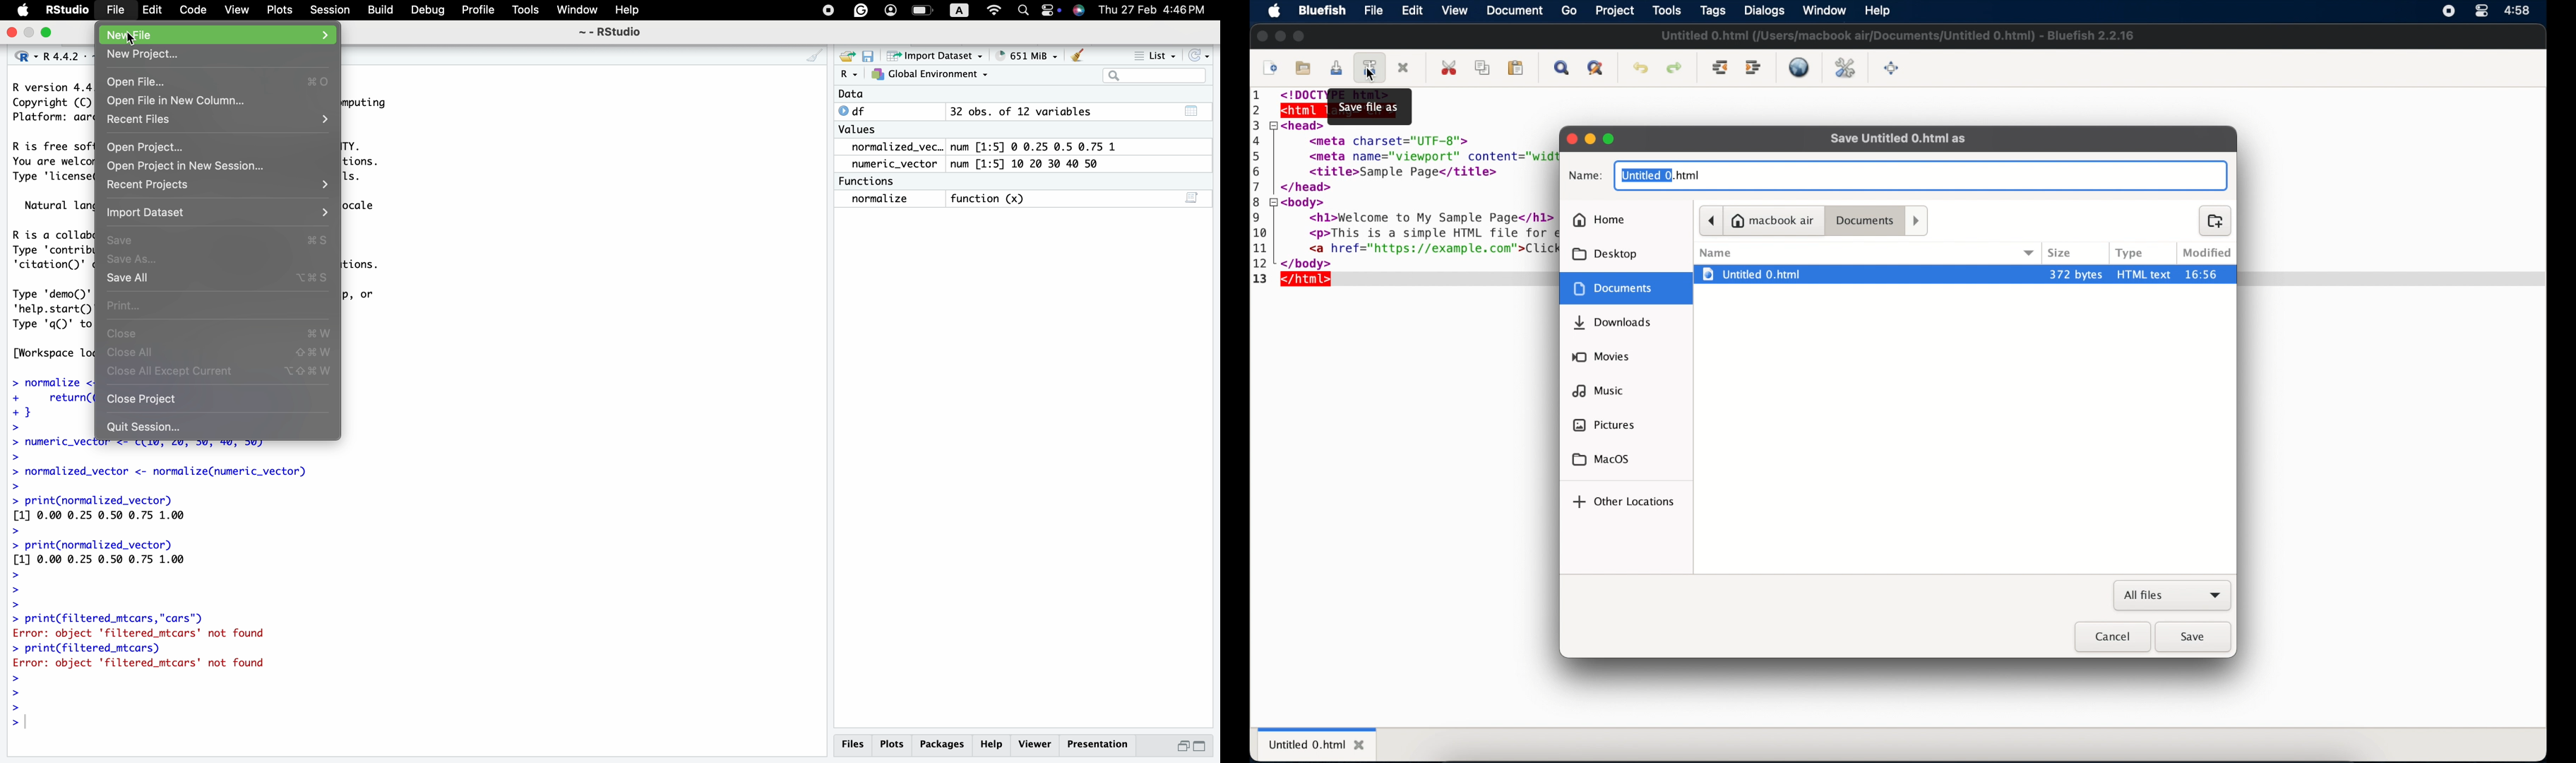  I want to click on Profile, so click(475, 10).